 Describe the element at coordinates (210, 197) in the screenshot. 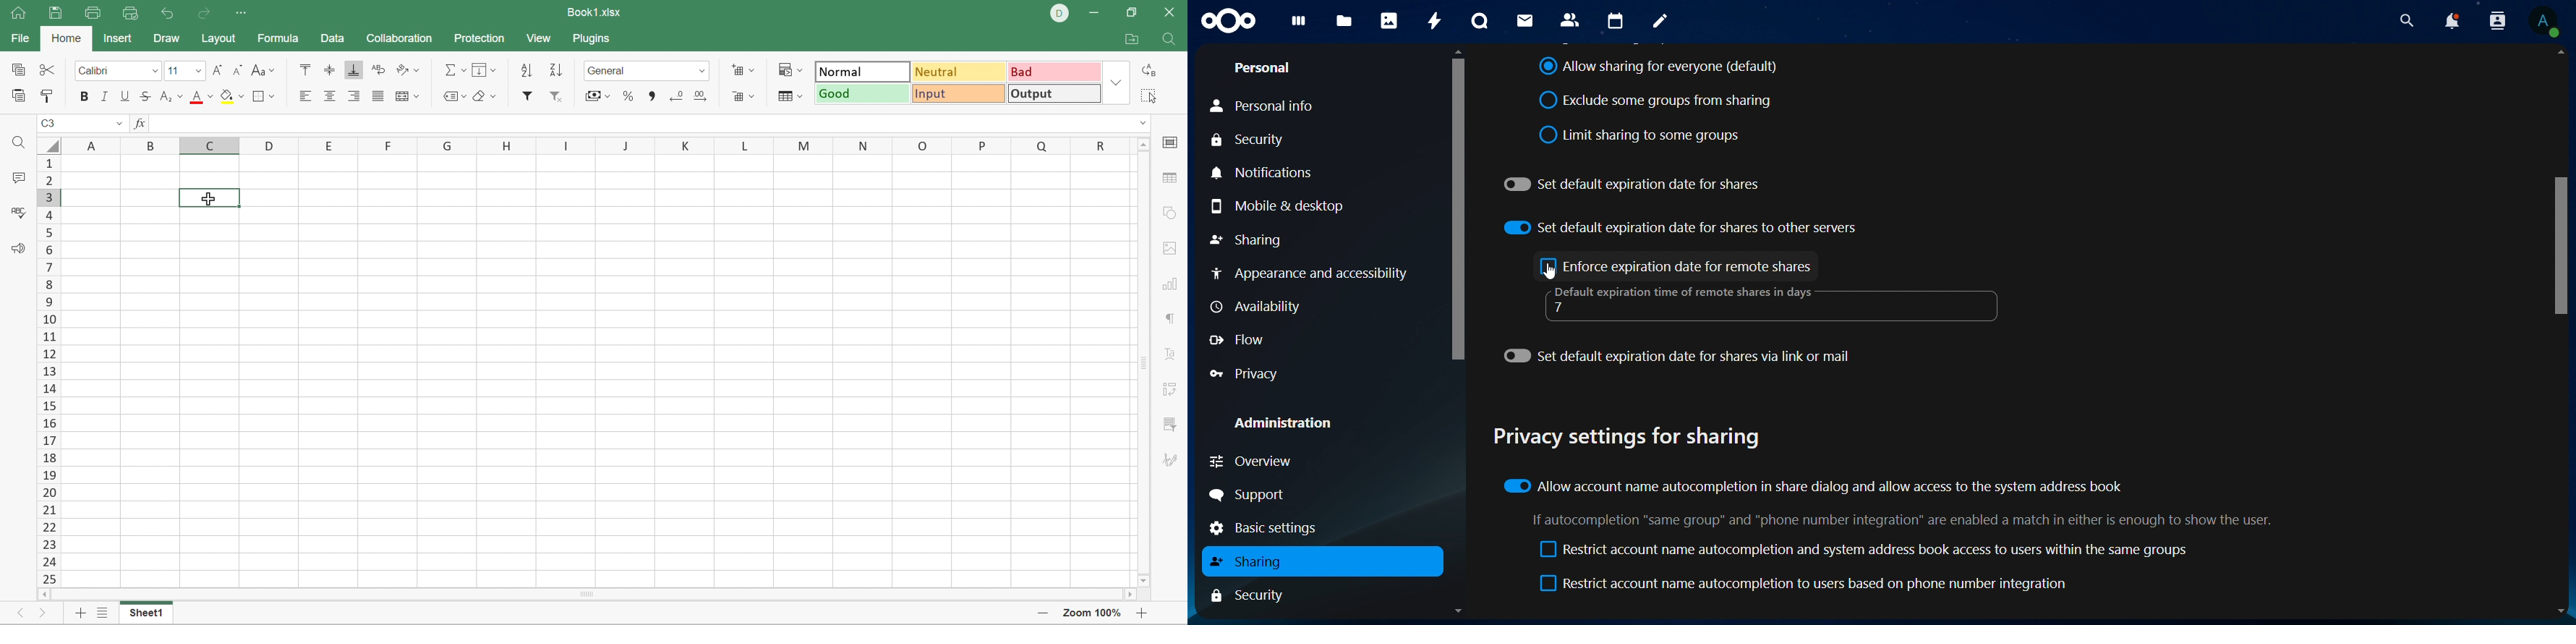

I see `Selected cell` at that location.